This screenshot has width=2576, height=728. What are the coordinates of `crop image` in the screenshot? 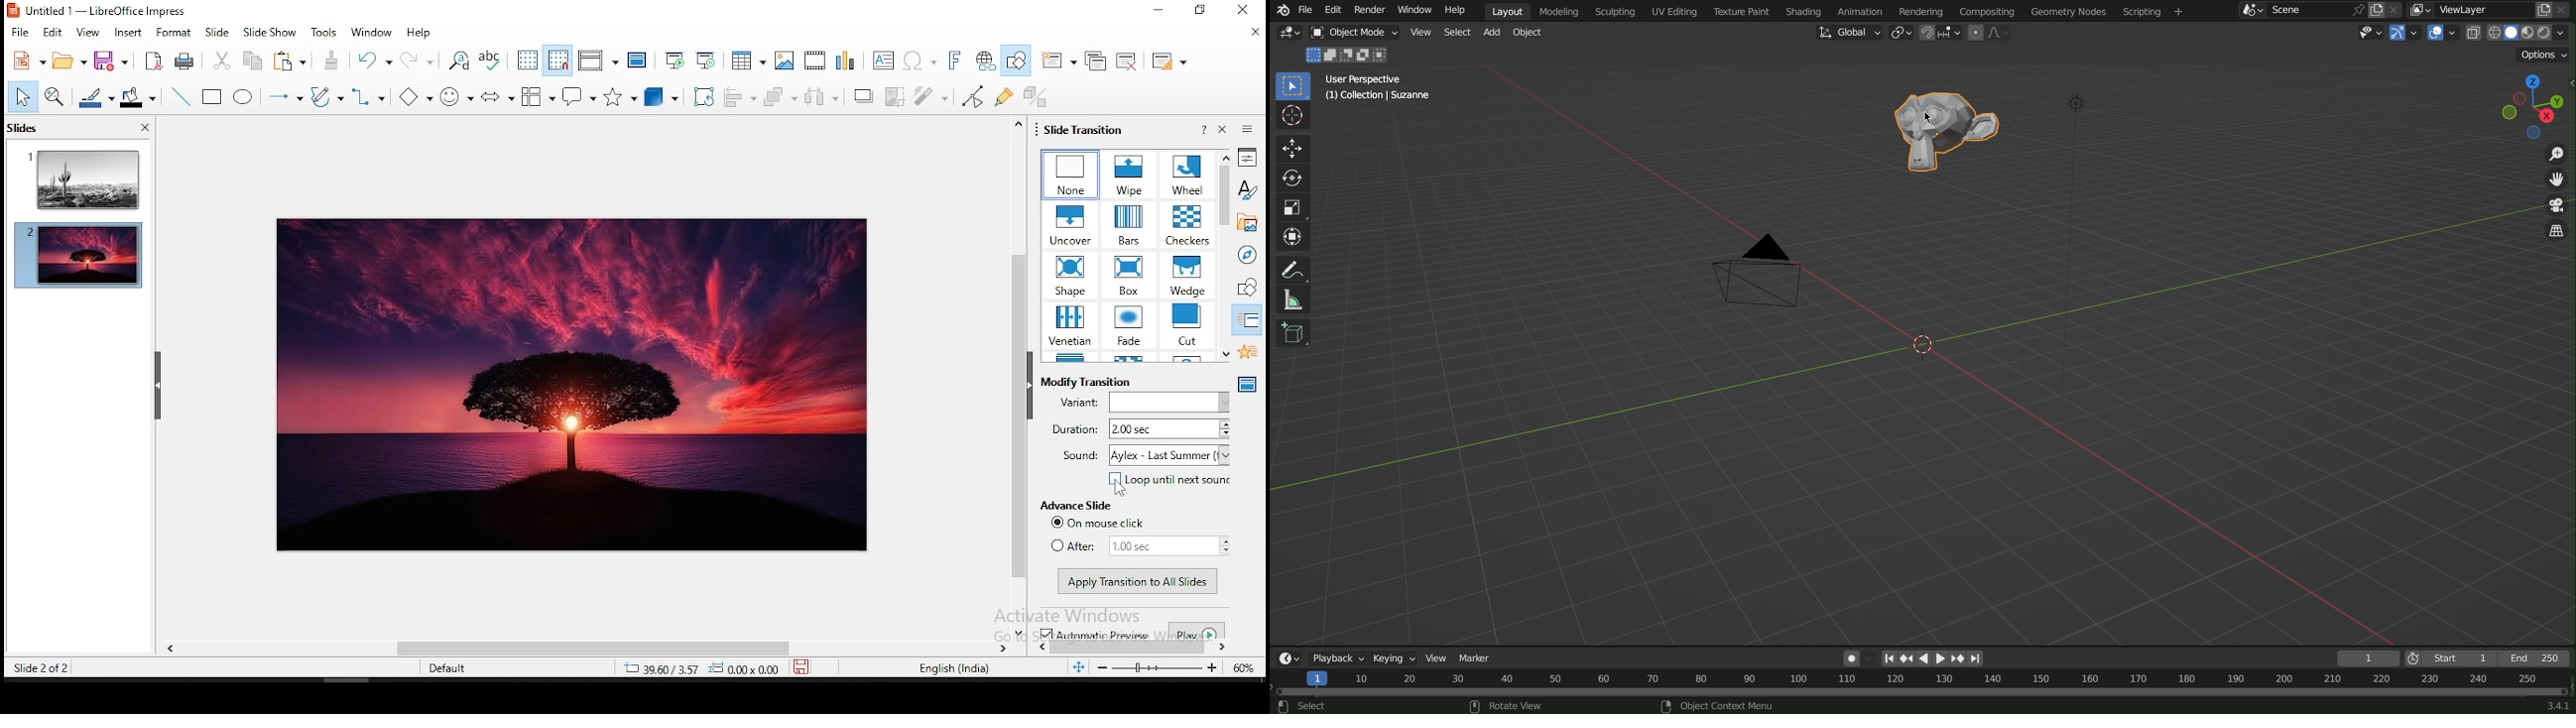 It's located at (896, 96).